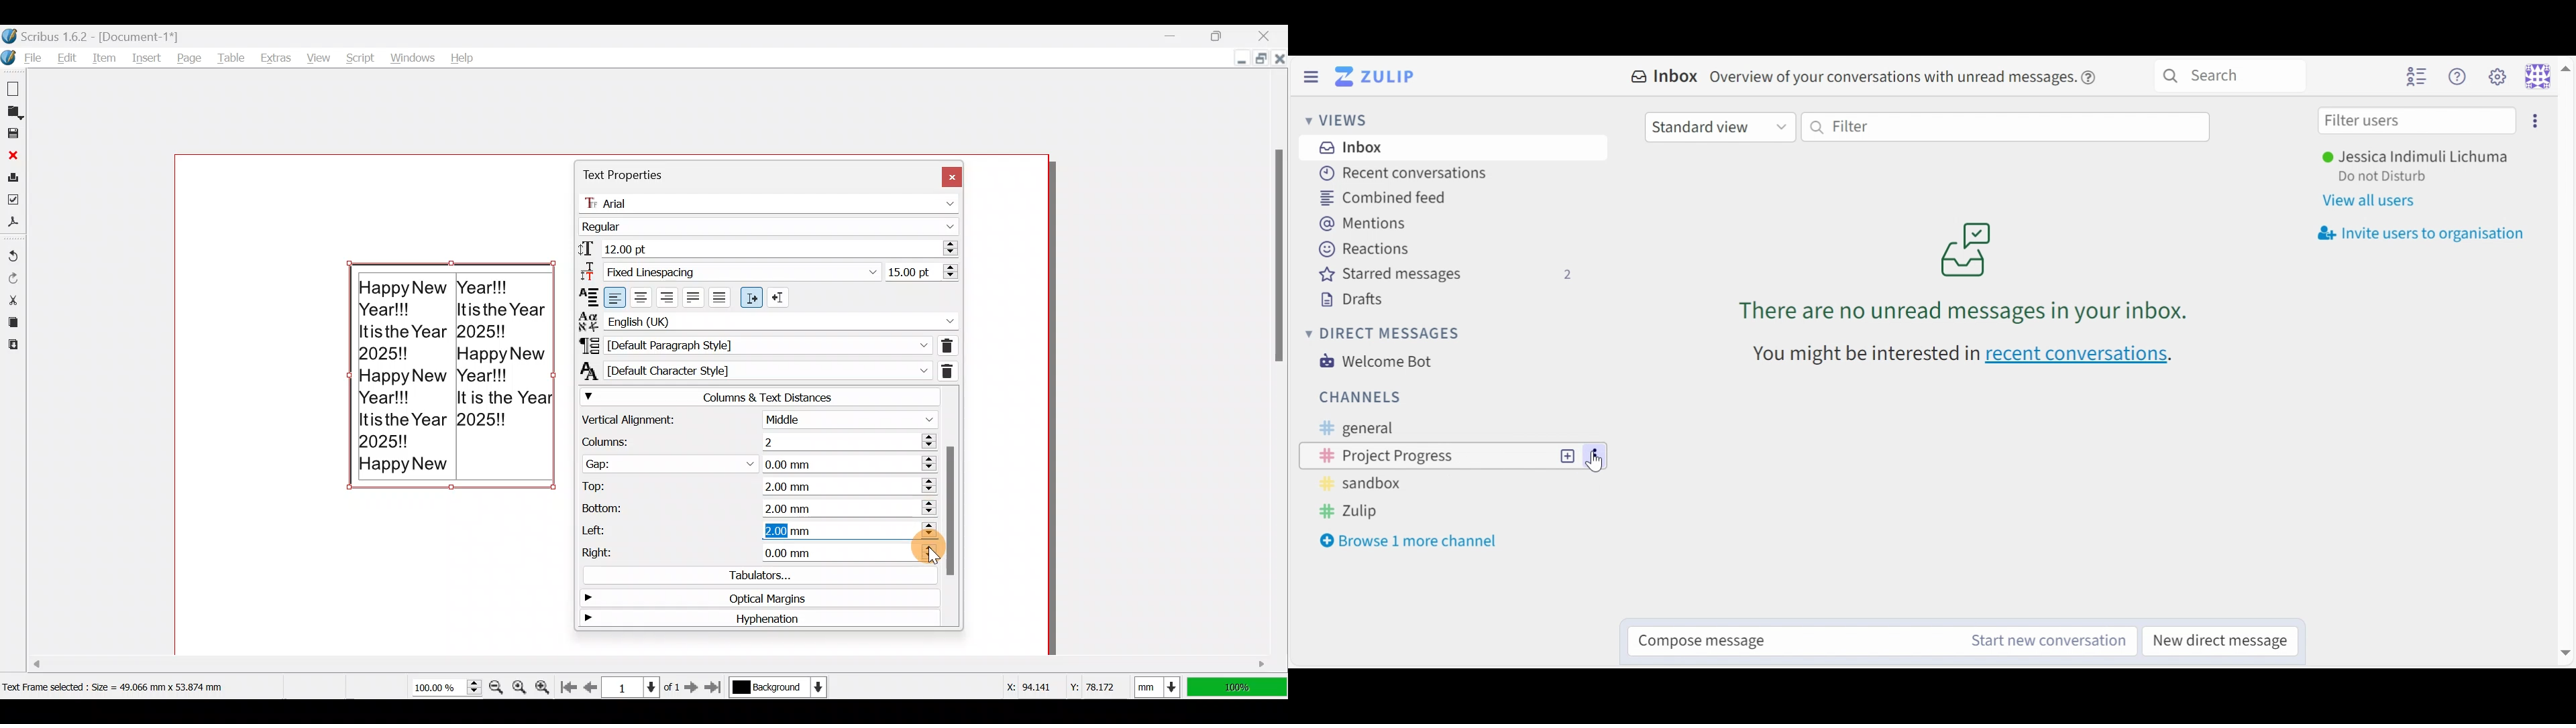 The width and height of the screenshot is (2576, 728). What do you see at coordinates (767, 319) in the screenshot?
I see `Text language` at bounding box center [767, 319].